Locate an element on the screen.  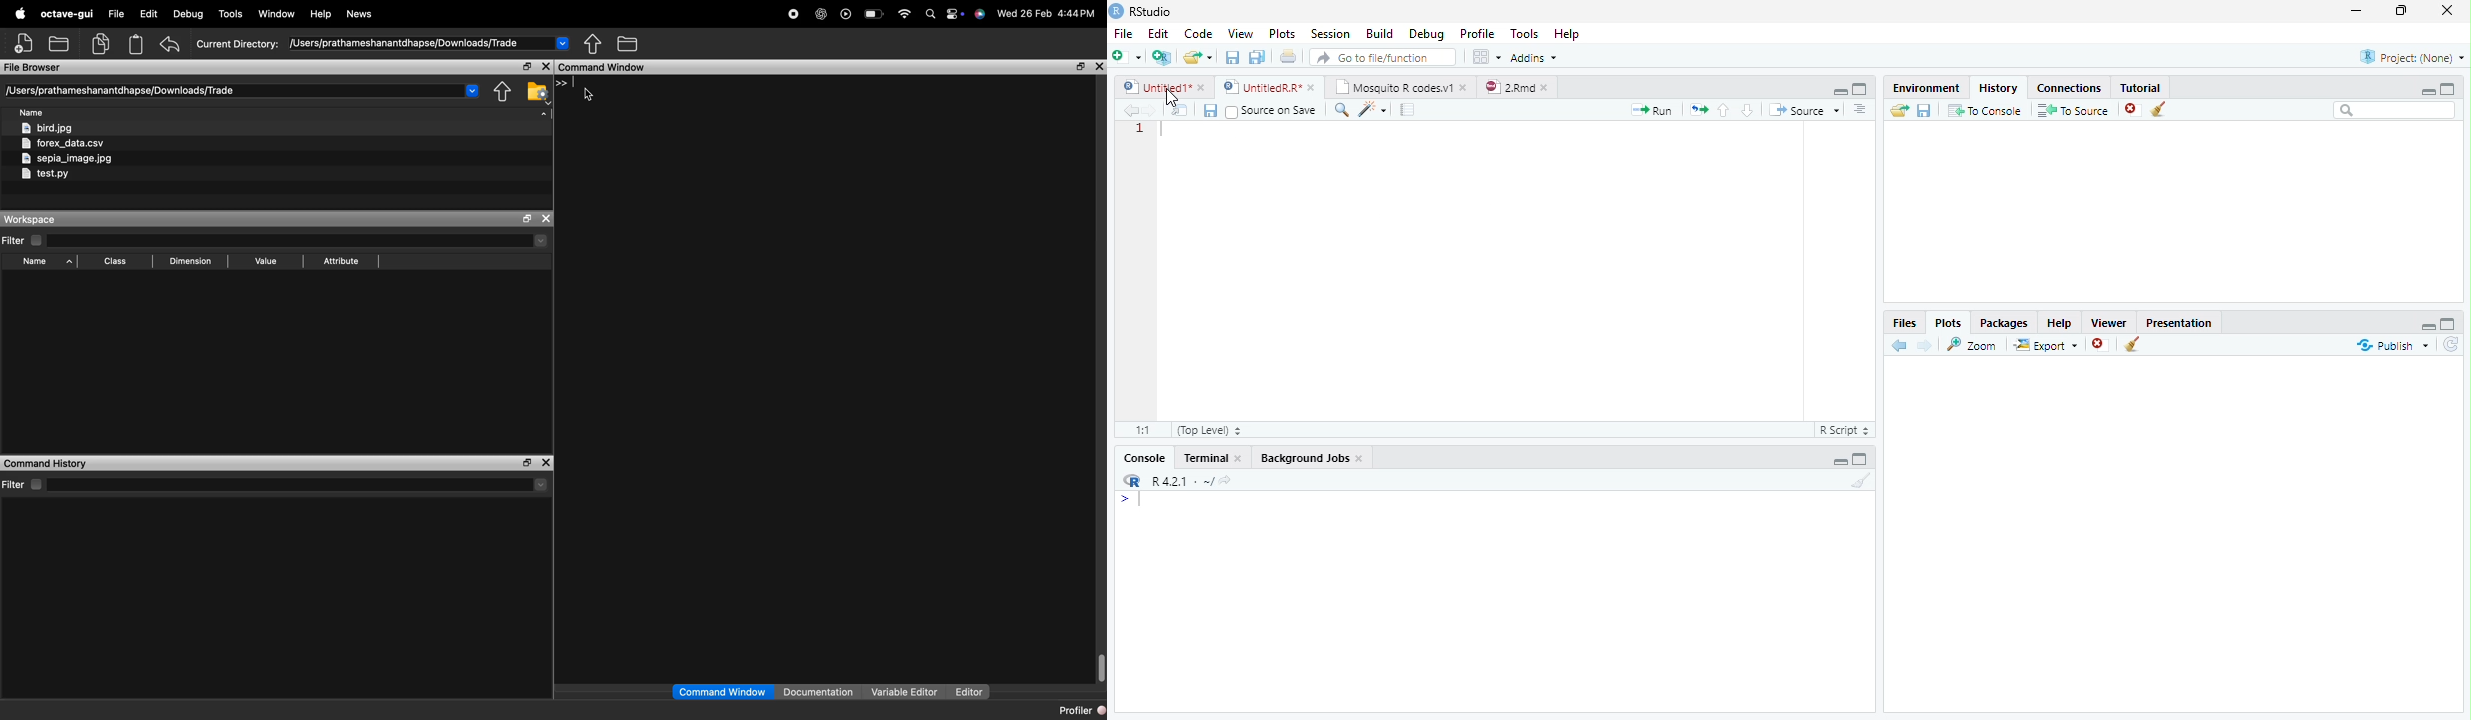
open in separate window is located at coordinates (529, 218).